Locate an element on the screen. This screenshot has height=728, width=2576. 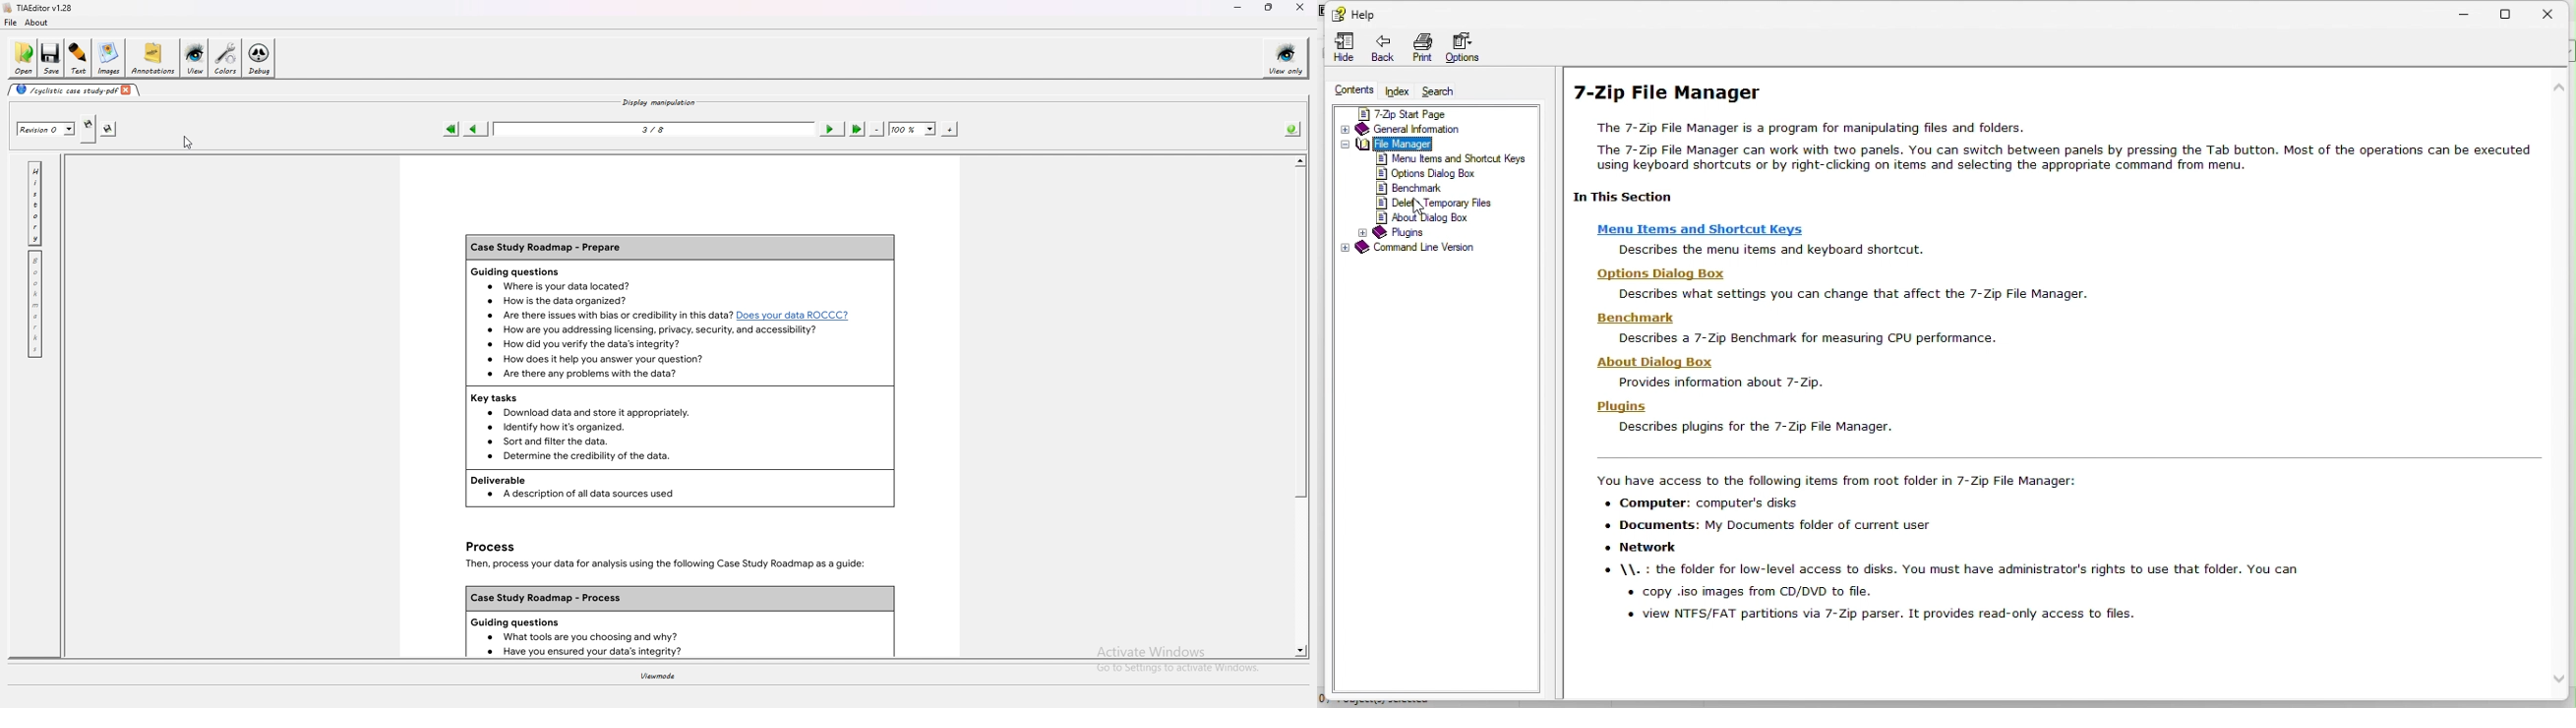
7 zip start page is located at coordinates (1434, 111).